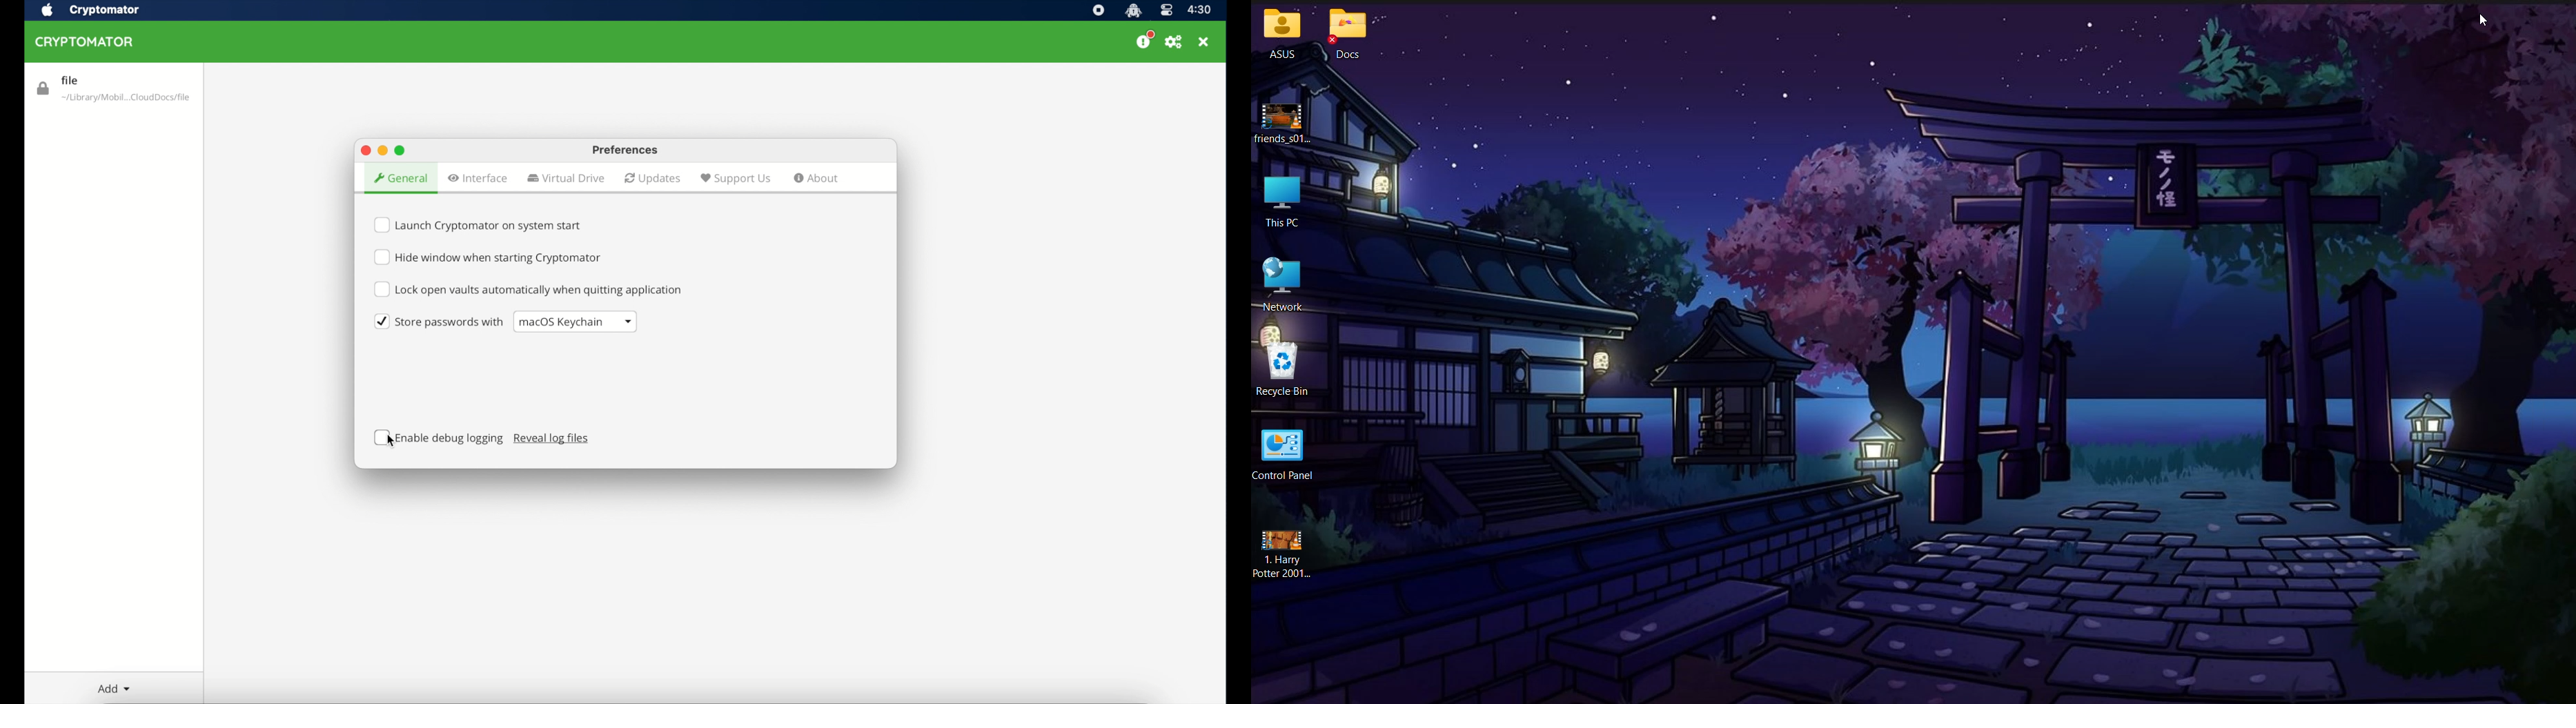  What do you see at coordinates (1134, 10) in the screenshot?
I see `cryptomator icon` at bounding box center [1134, 10].